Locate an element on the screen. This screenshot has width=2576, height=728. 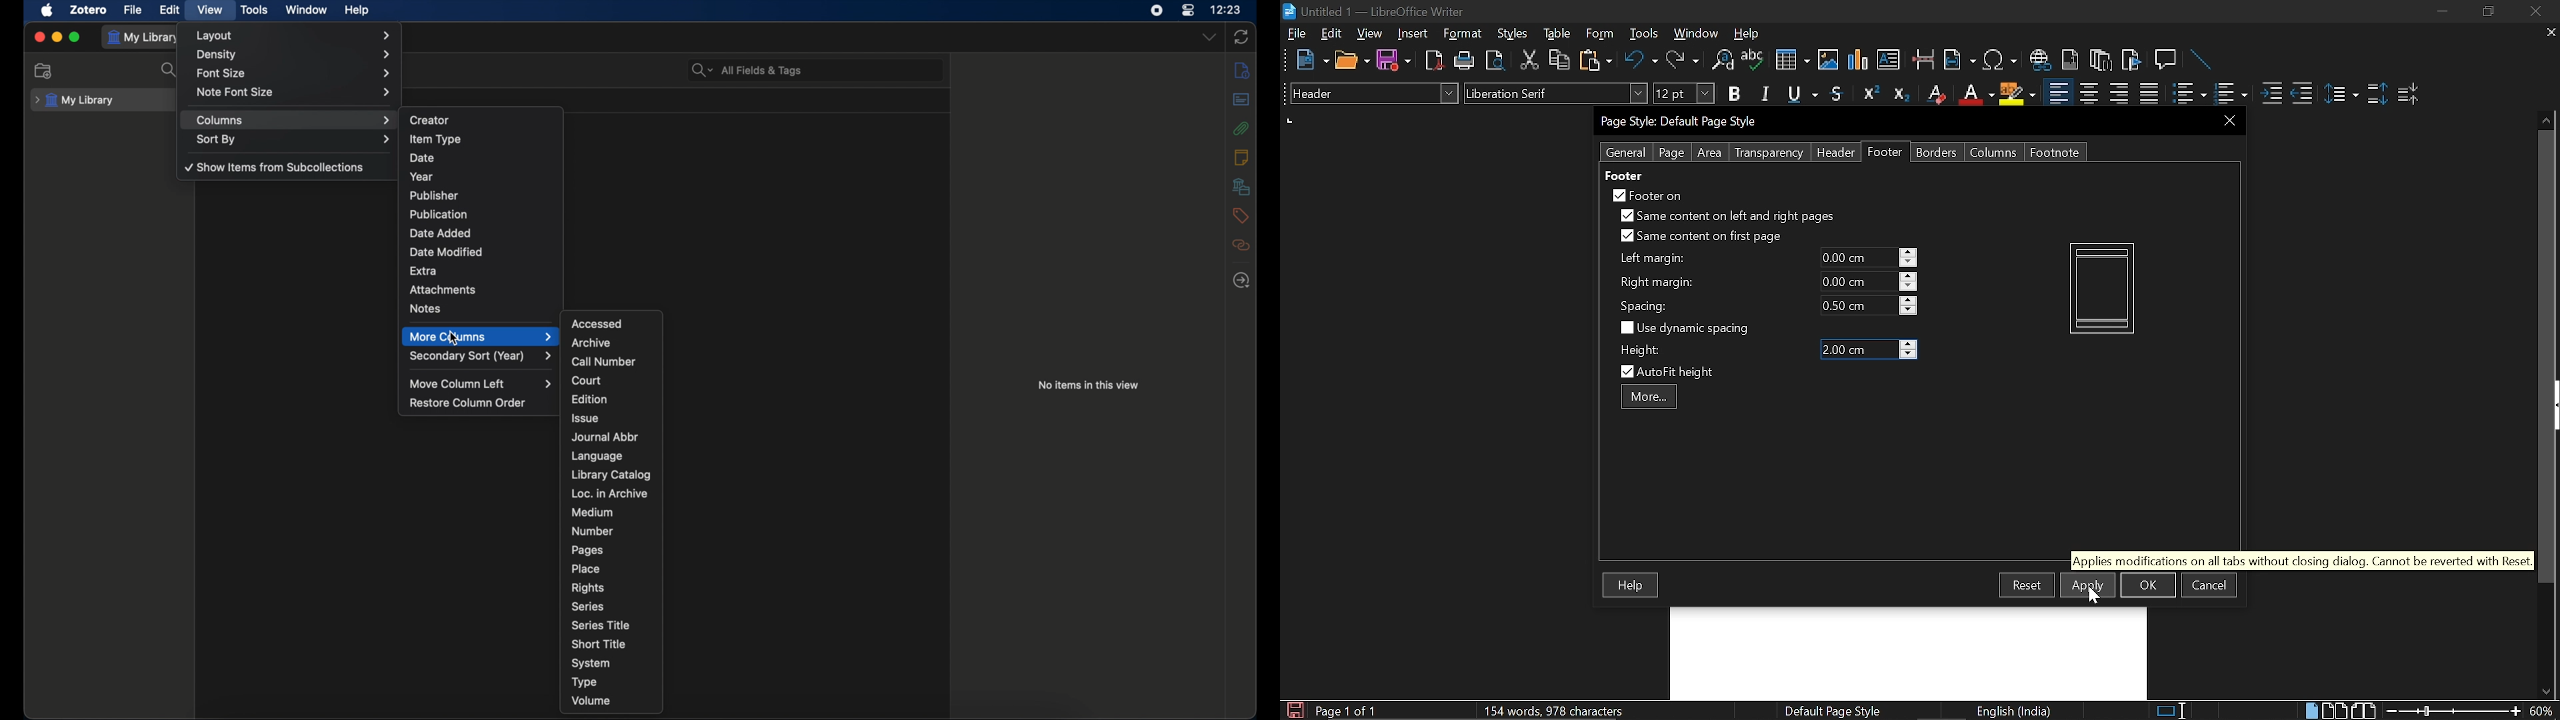
Single page view is located at coordinates (2311, 710).